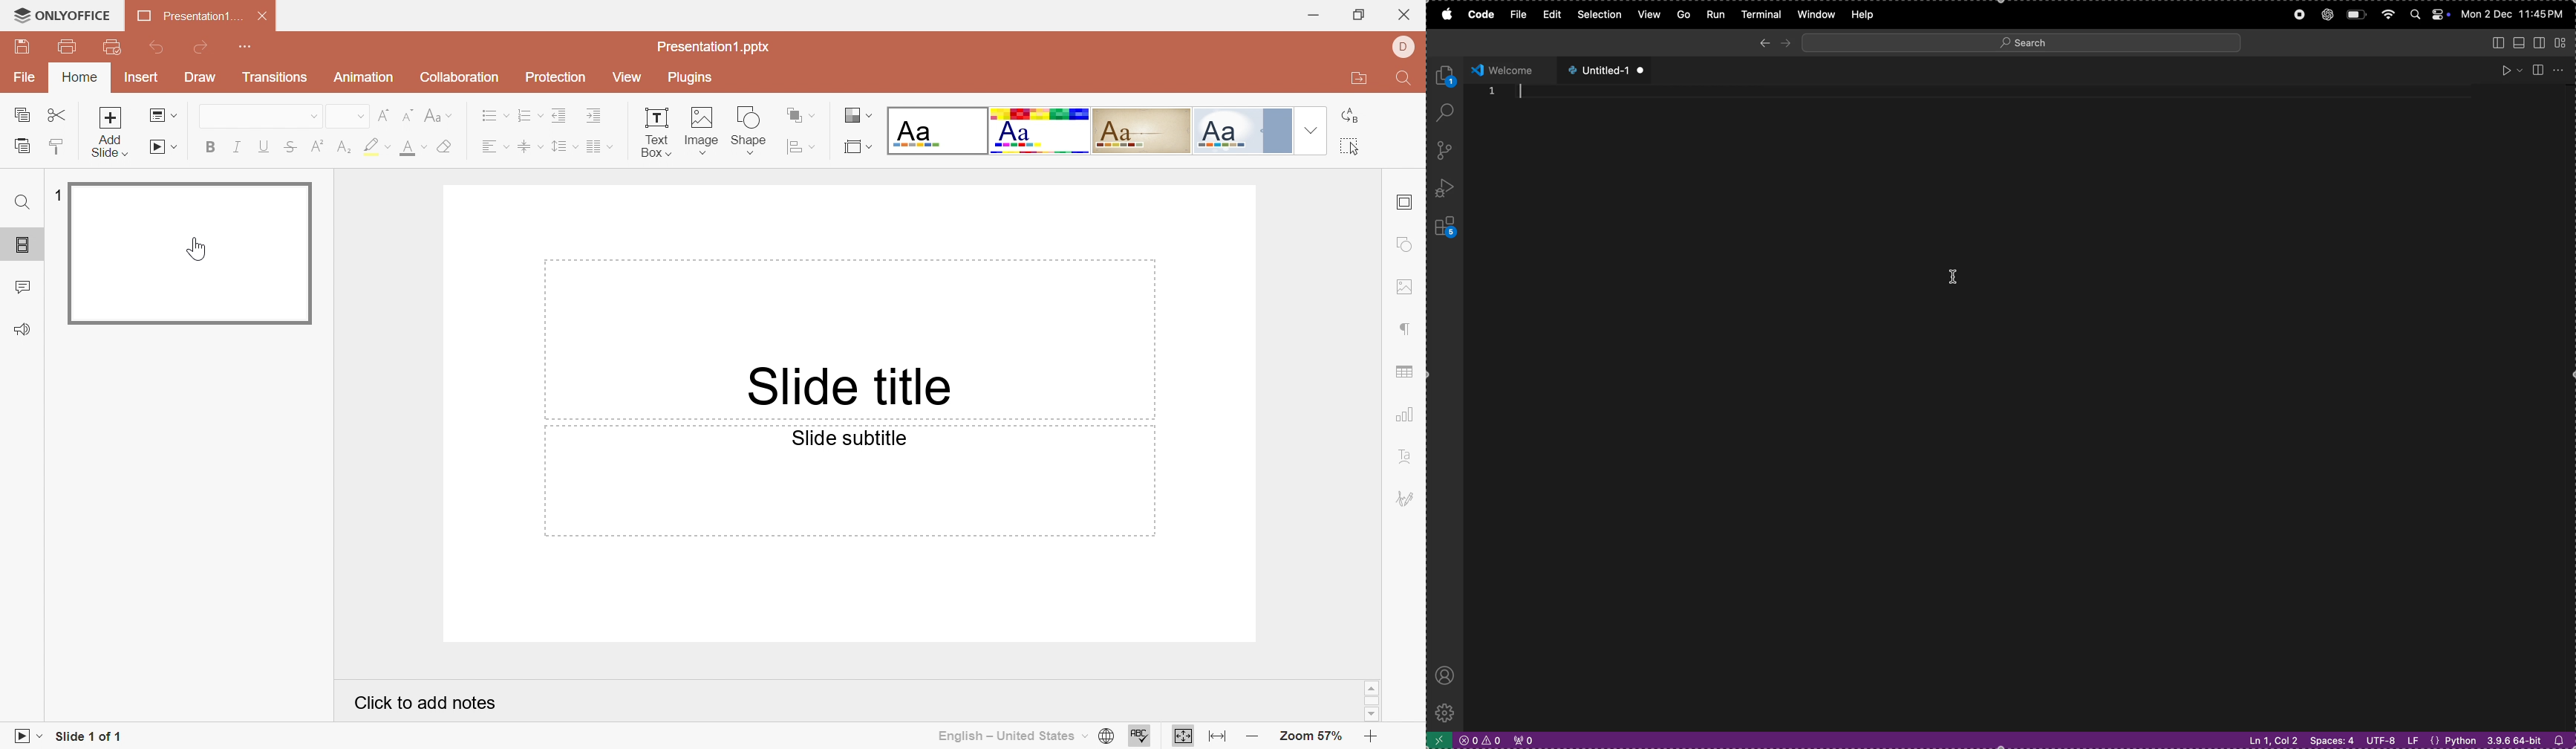  I want to click on toggle primary side bar, so click(2495, 42).